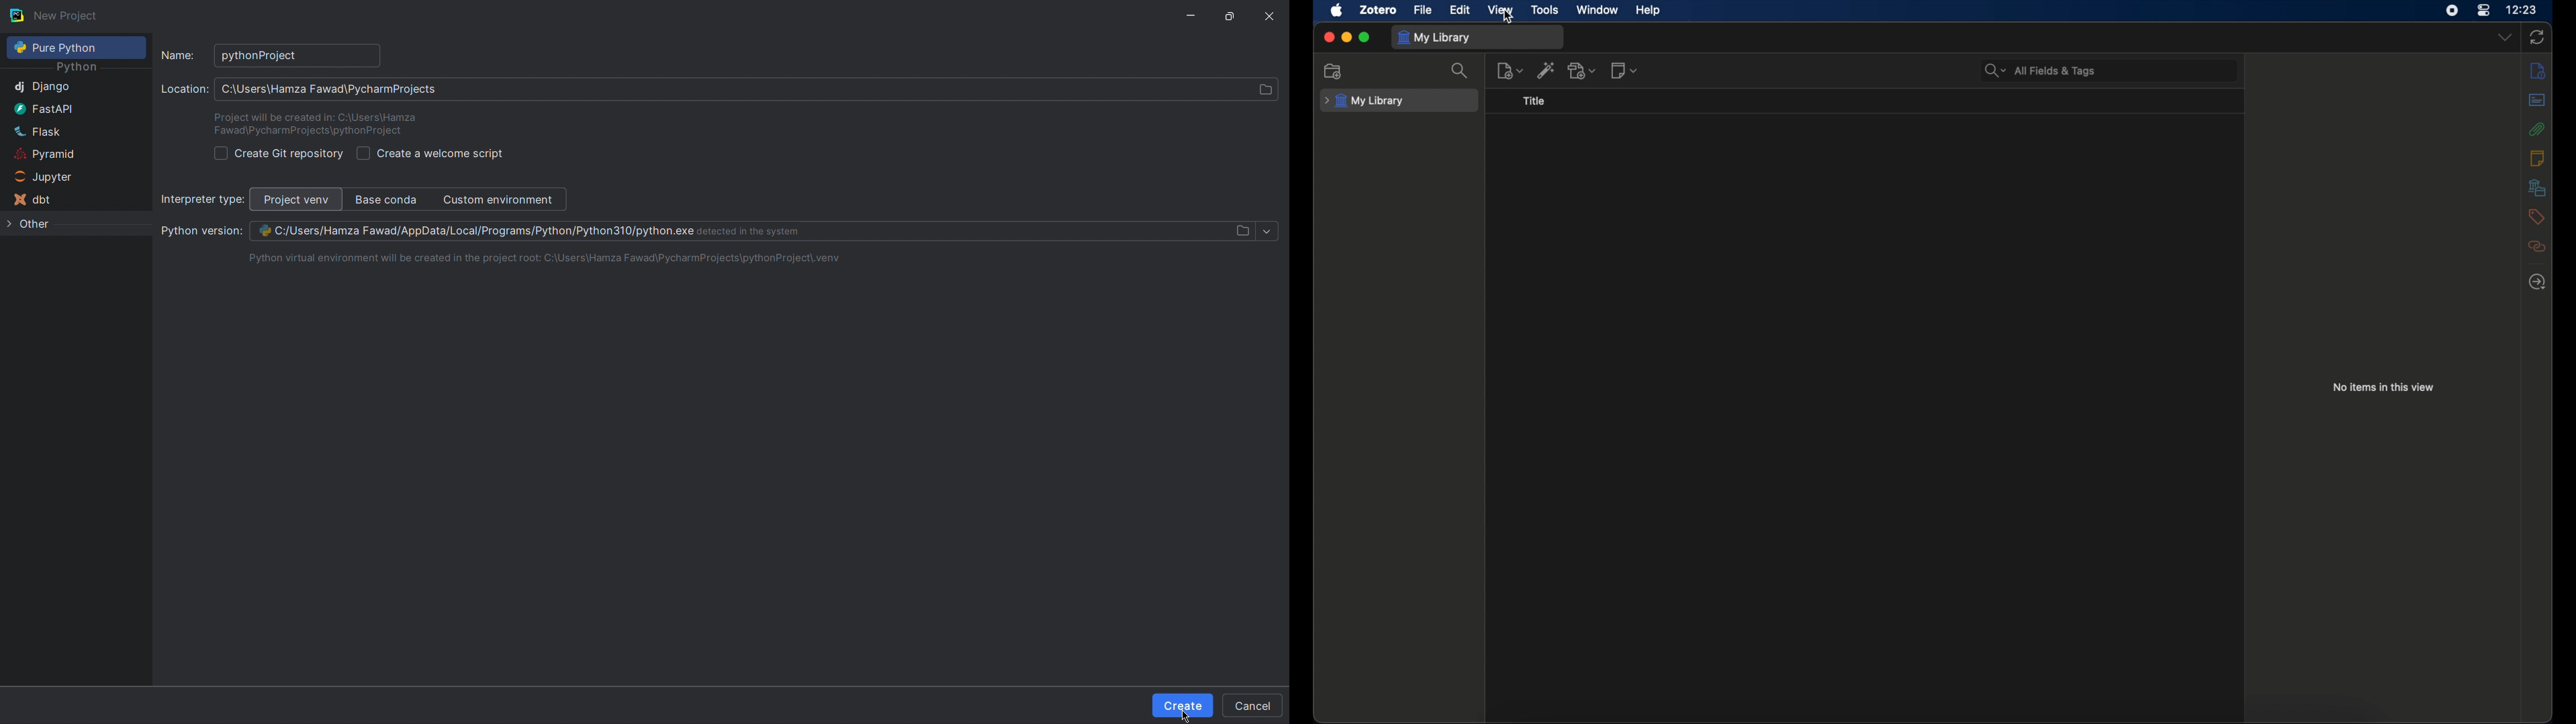 The image size is (2576, 728). I want to click on control center, so click(2483, 11).